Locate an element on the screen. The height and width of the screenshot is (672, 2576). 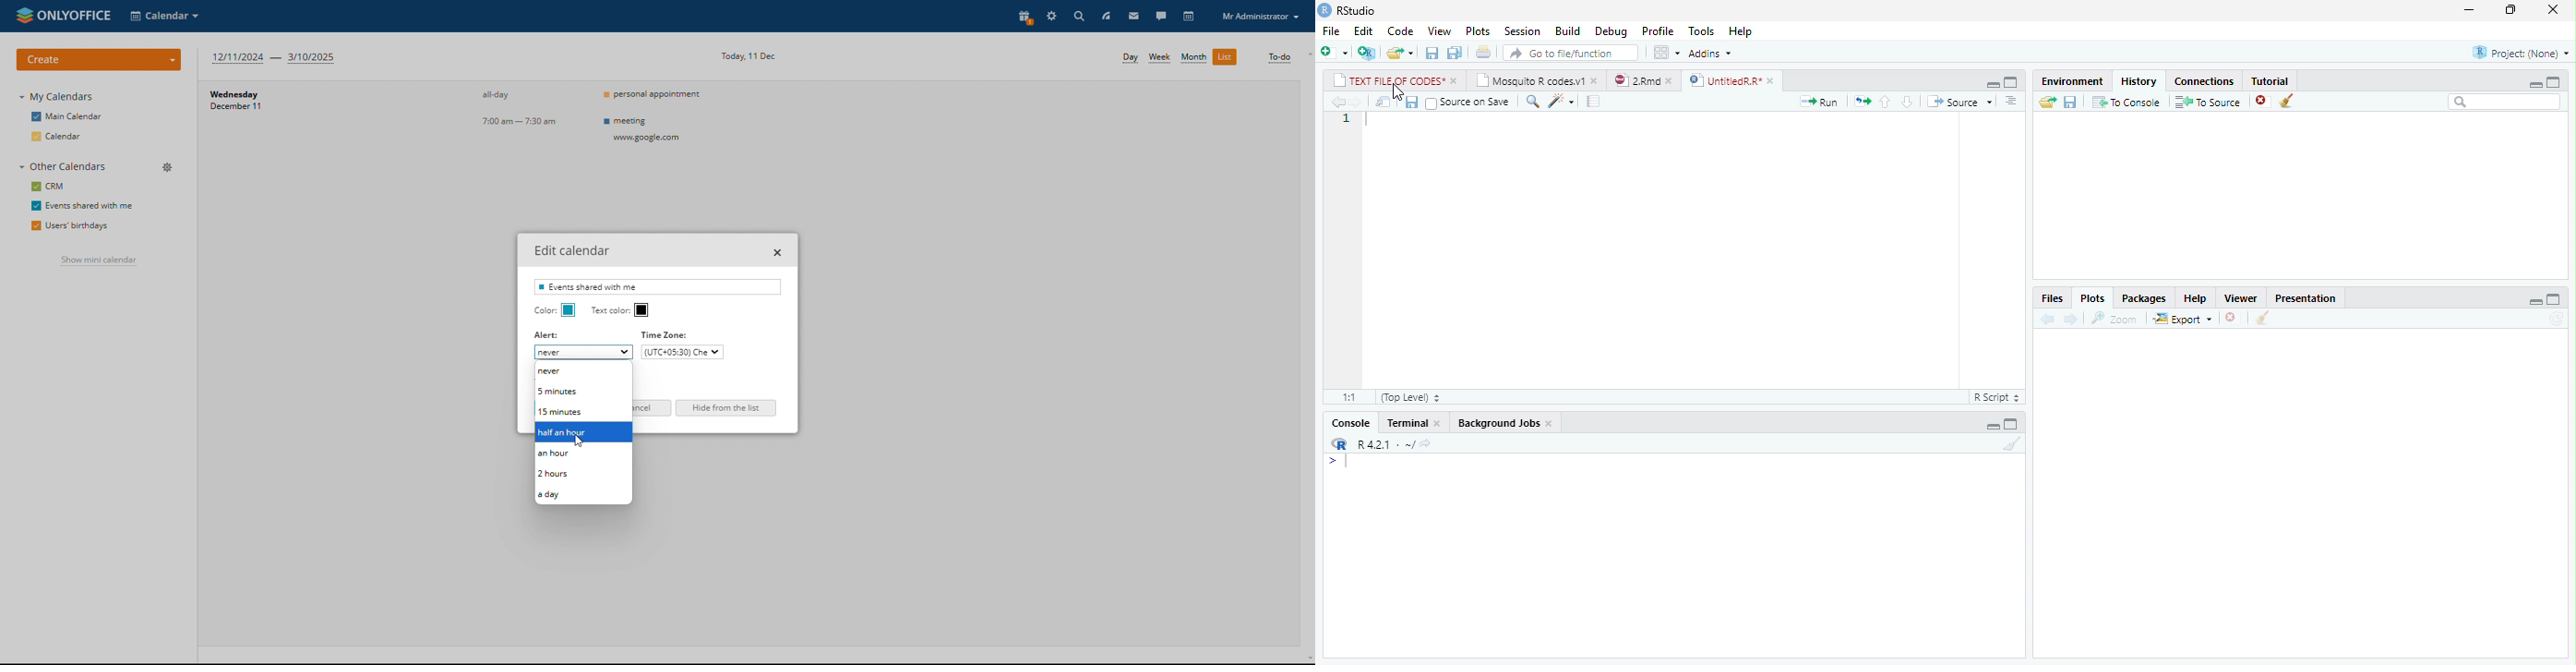
To Source is located at coordinates (2207, 102).